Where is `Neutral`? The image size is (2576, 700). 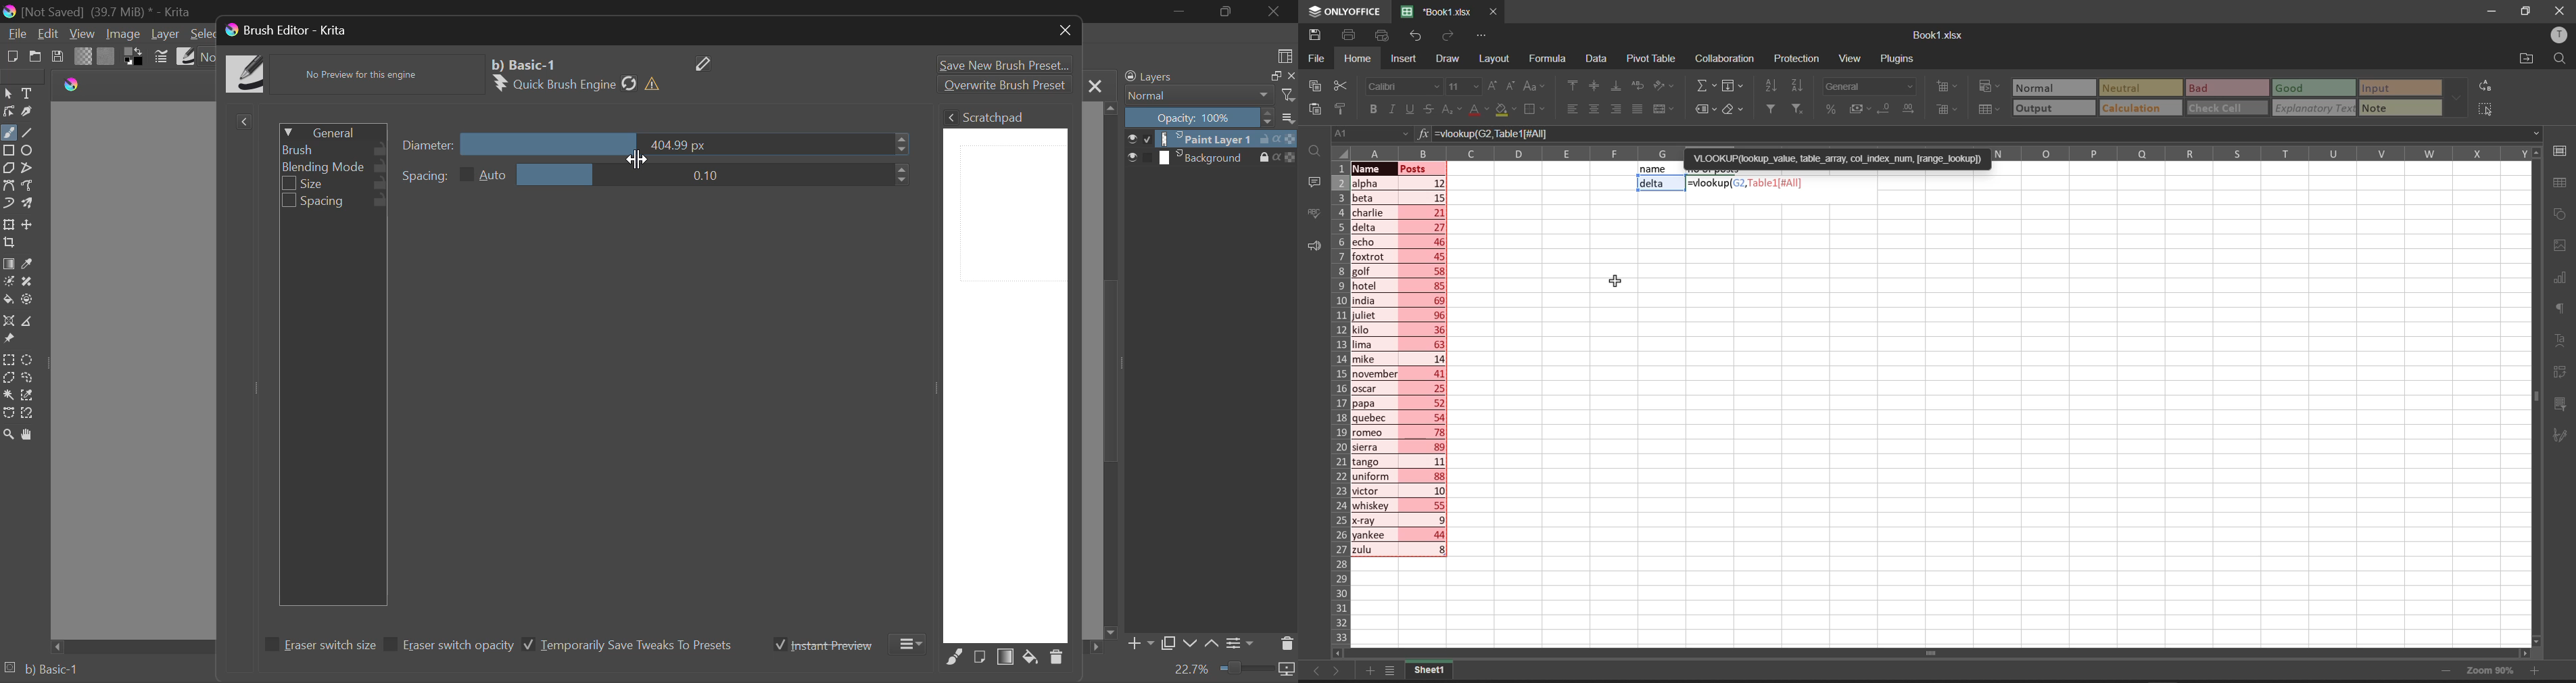 Neutral is located at coordinates (2123, 87).